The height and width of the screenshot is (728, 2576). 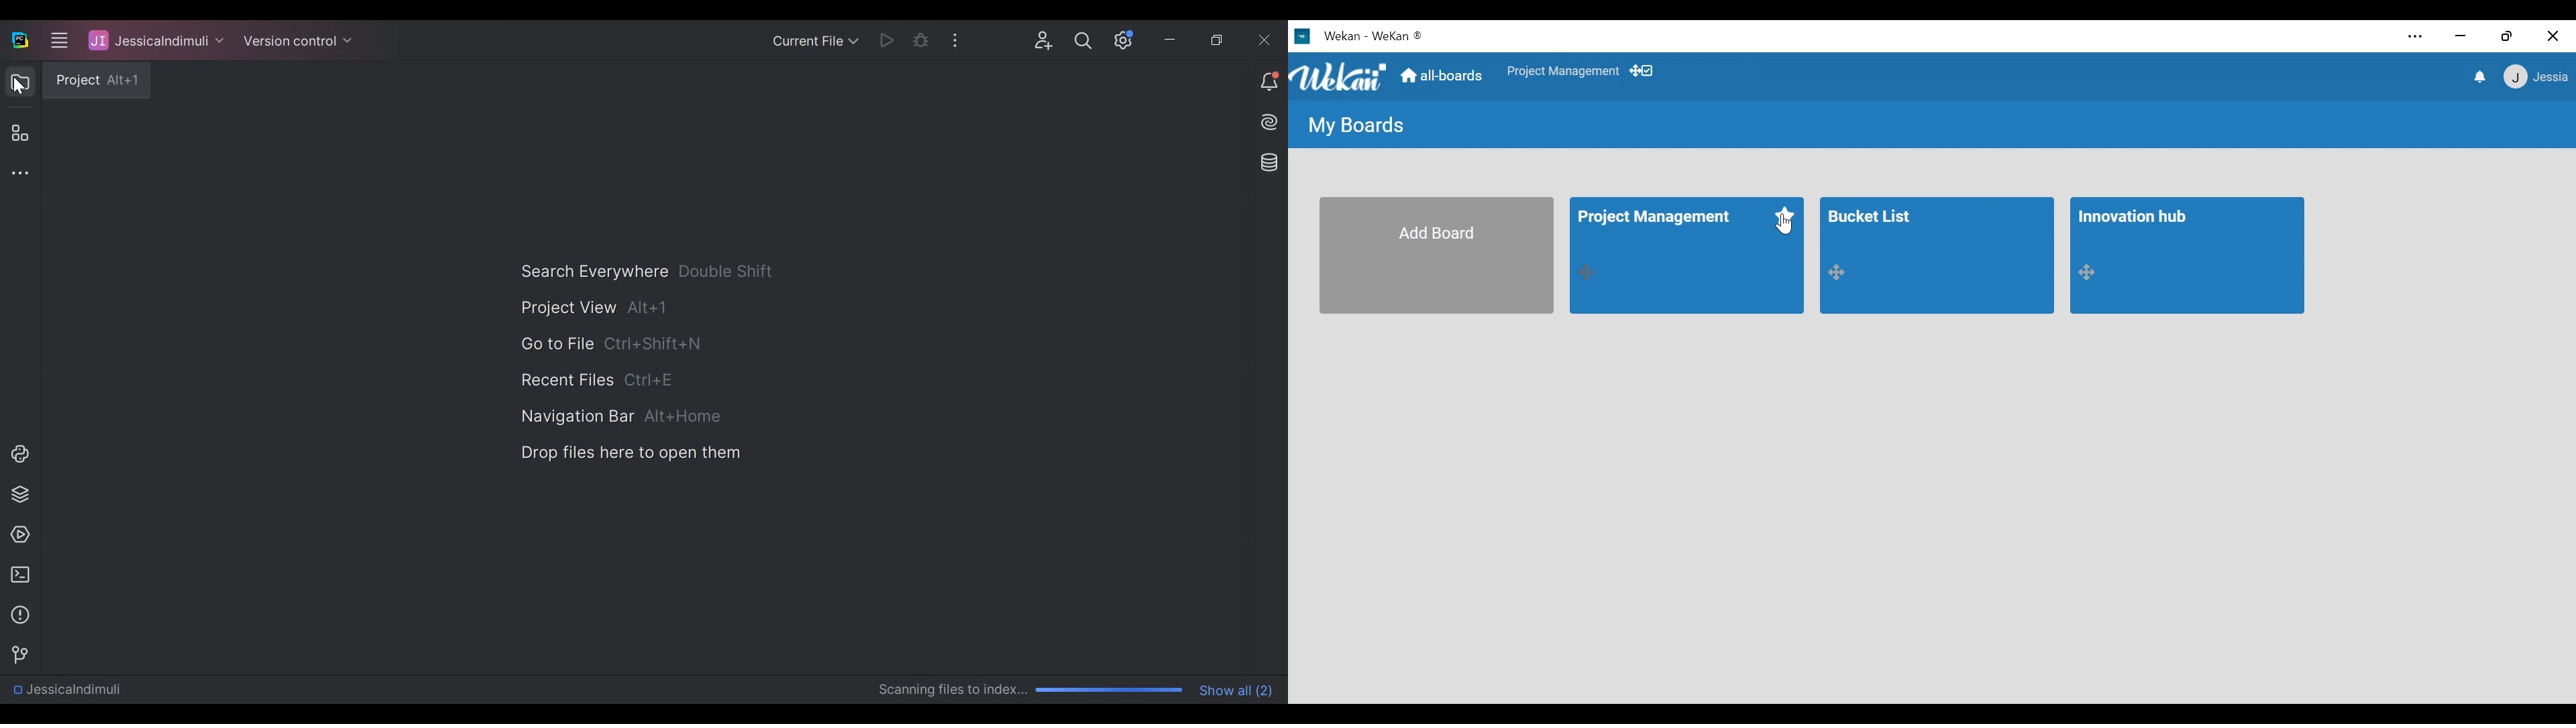 What do you see at coordinates (1872, 214) in the screenshot?
I see `Board Title` at bounding box center [1872, 214].